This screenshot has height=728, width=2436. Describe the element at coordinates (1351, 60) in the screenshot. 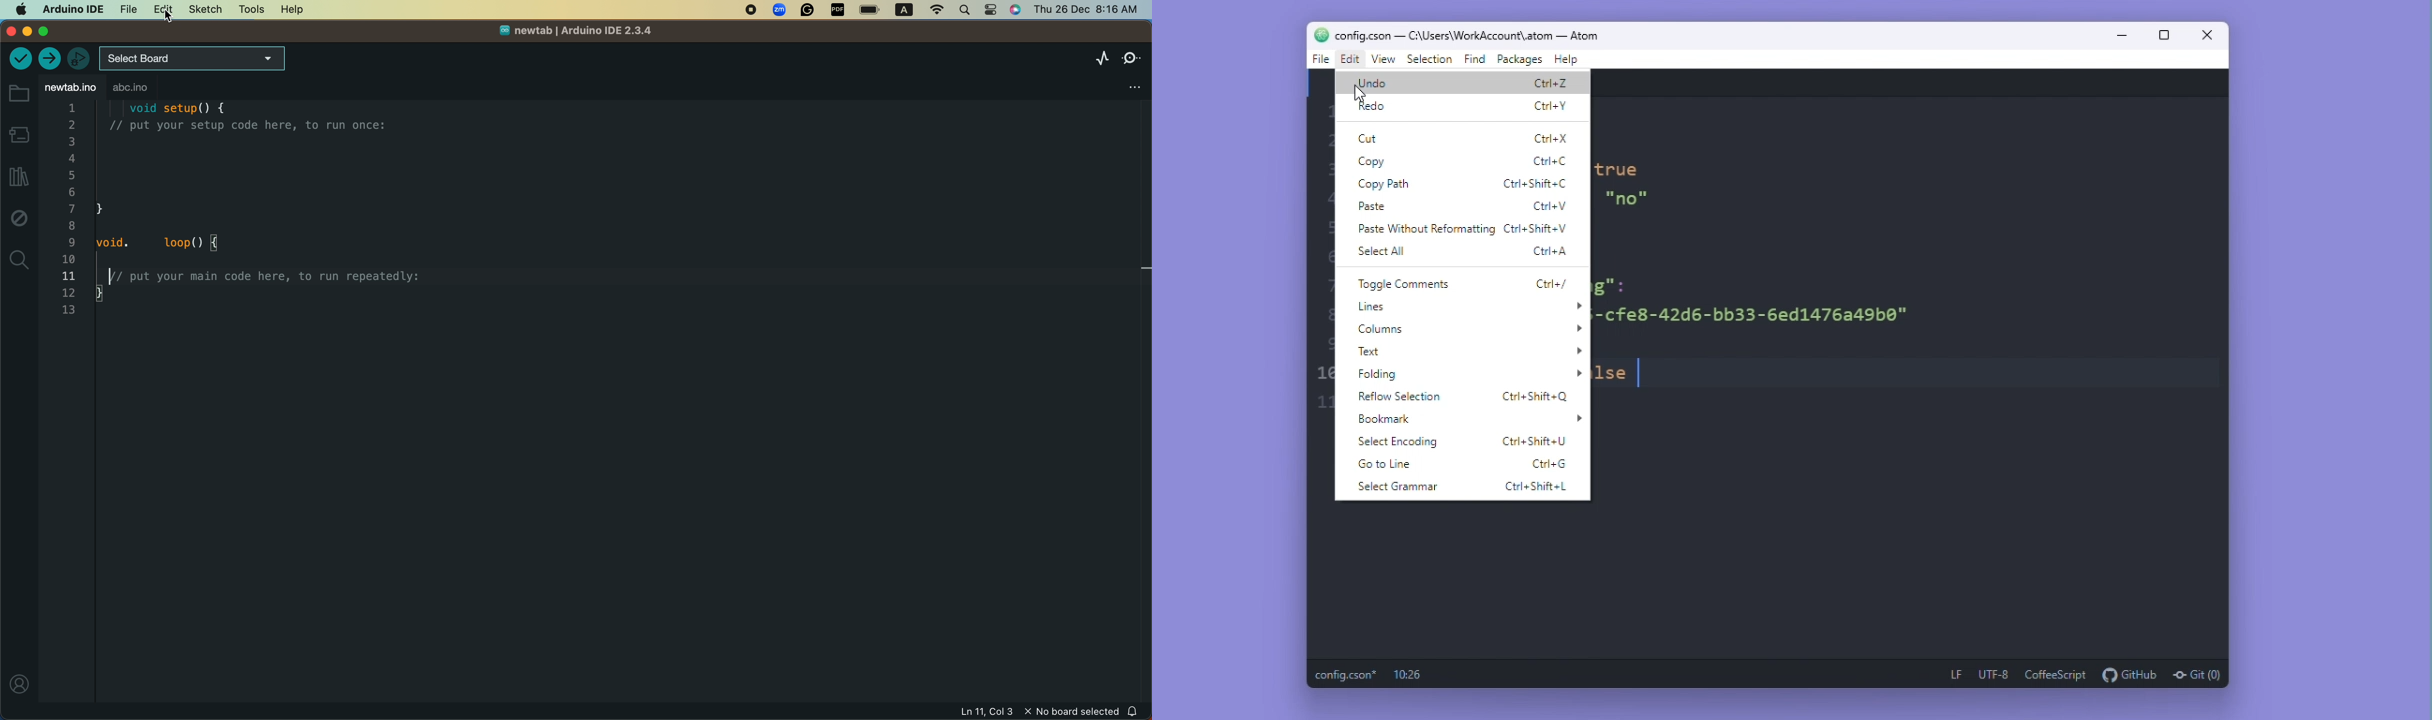

I see `edit` at that location.